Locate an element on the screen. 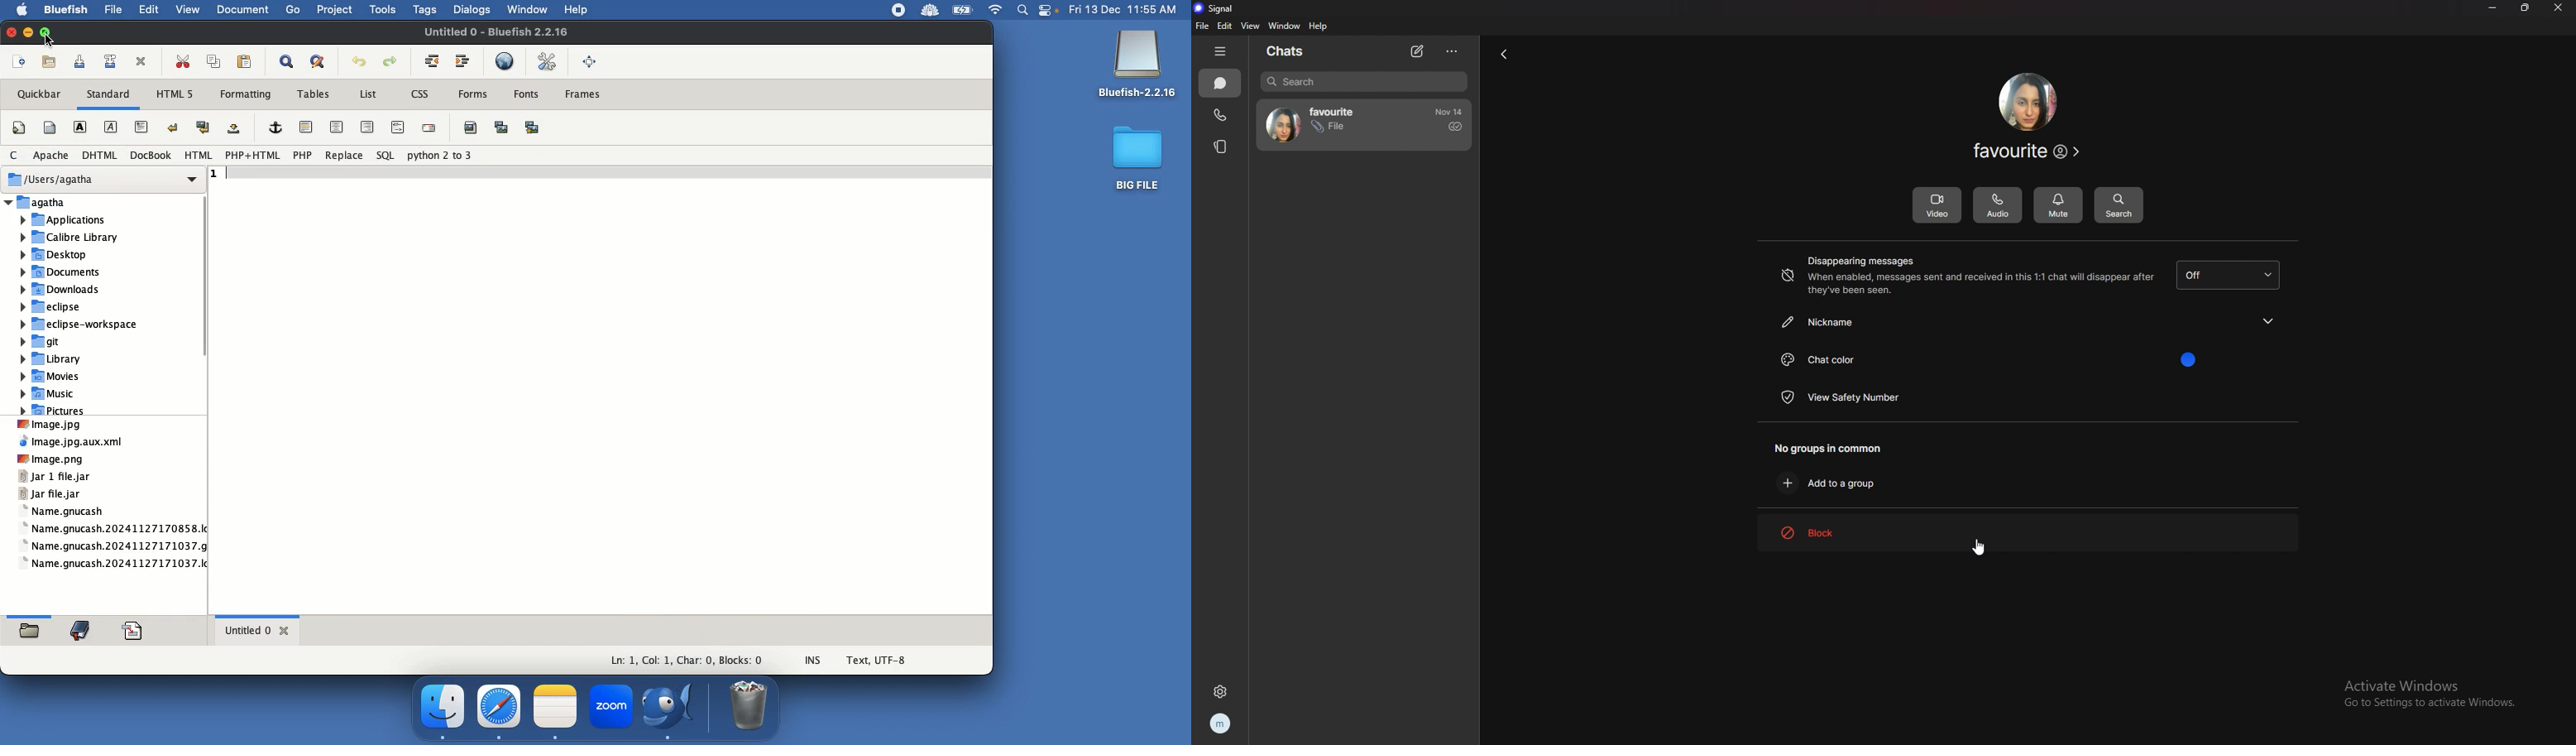 The height and width of the screenshot is (756, 2576). Date time is located at coordinates (1128, 9).